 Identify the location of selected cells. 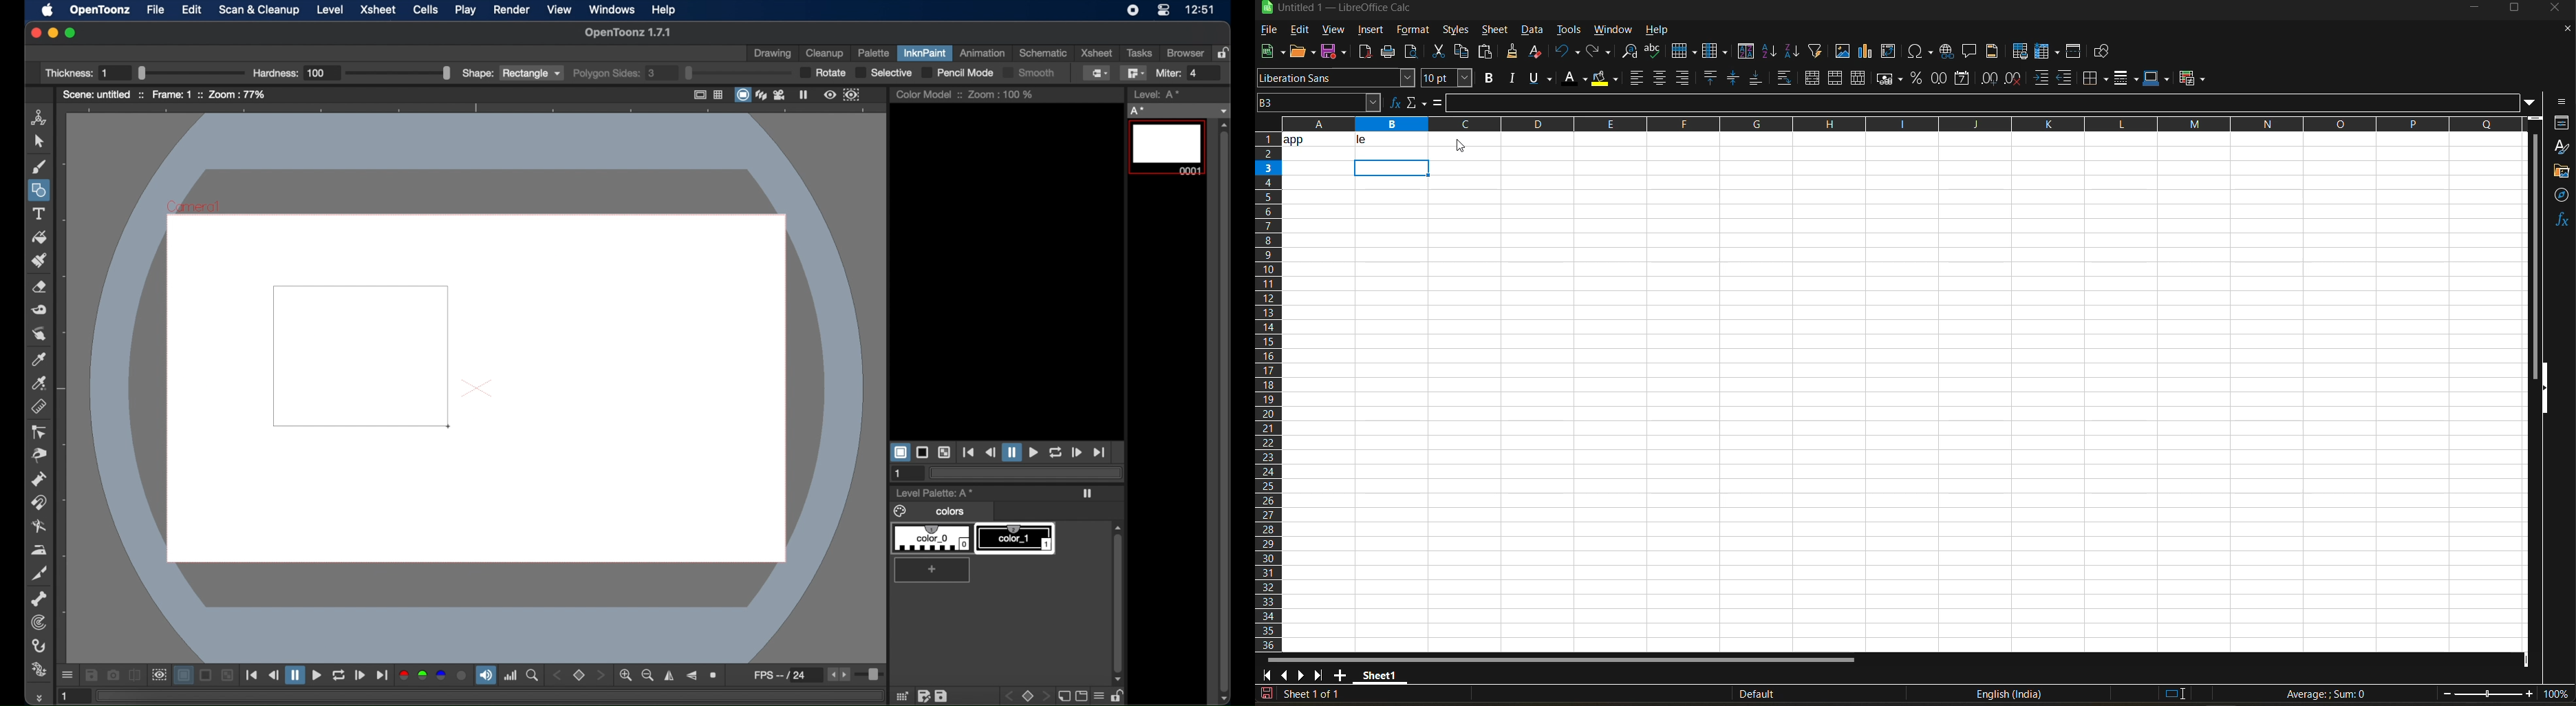
(1392, 168).